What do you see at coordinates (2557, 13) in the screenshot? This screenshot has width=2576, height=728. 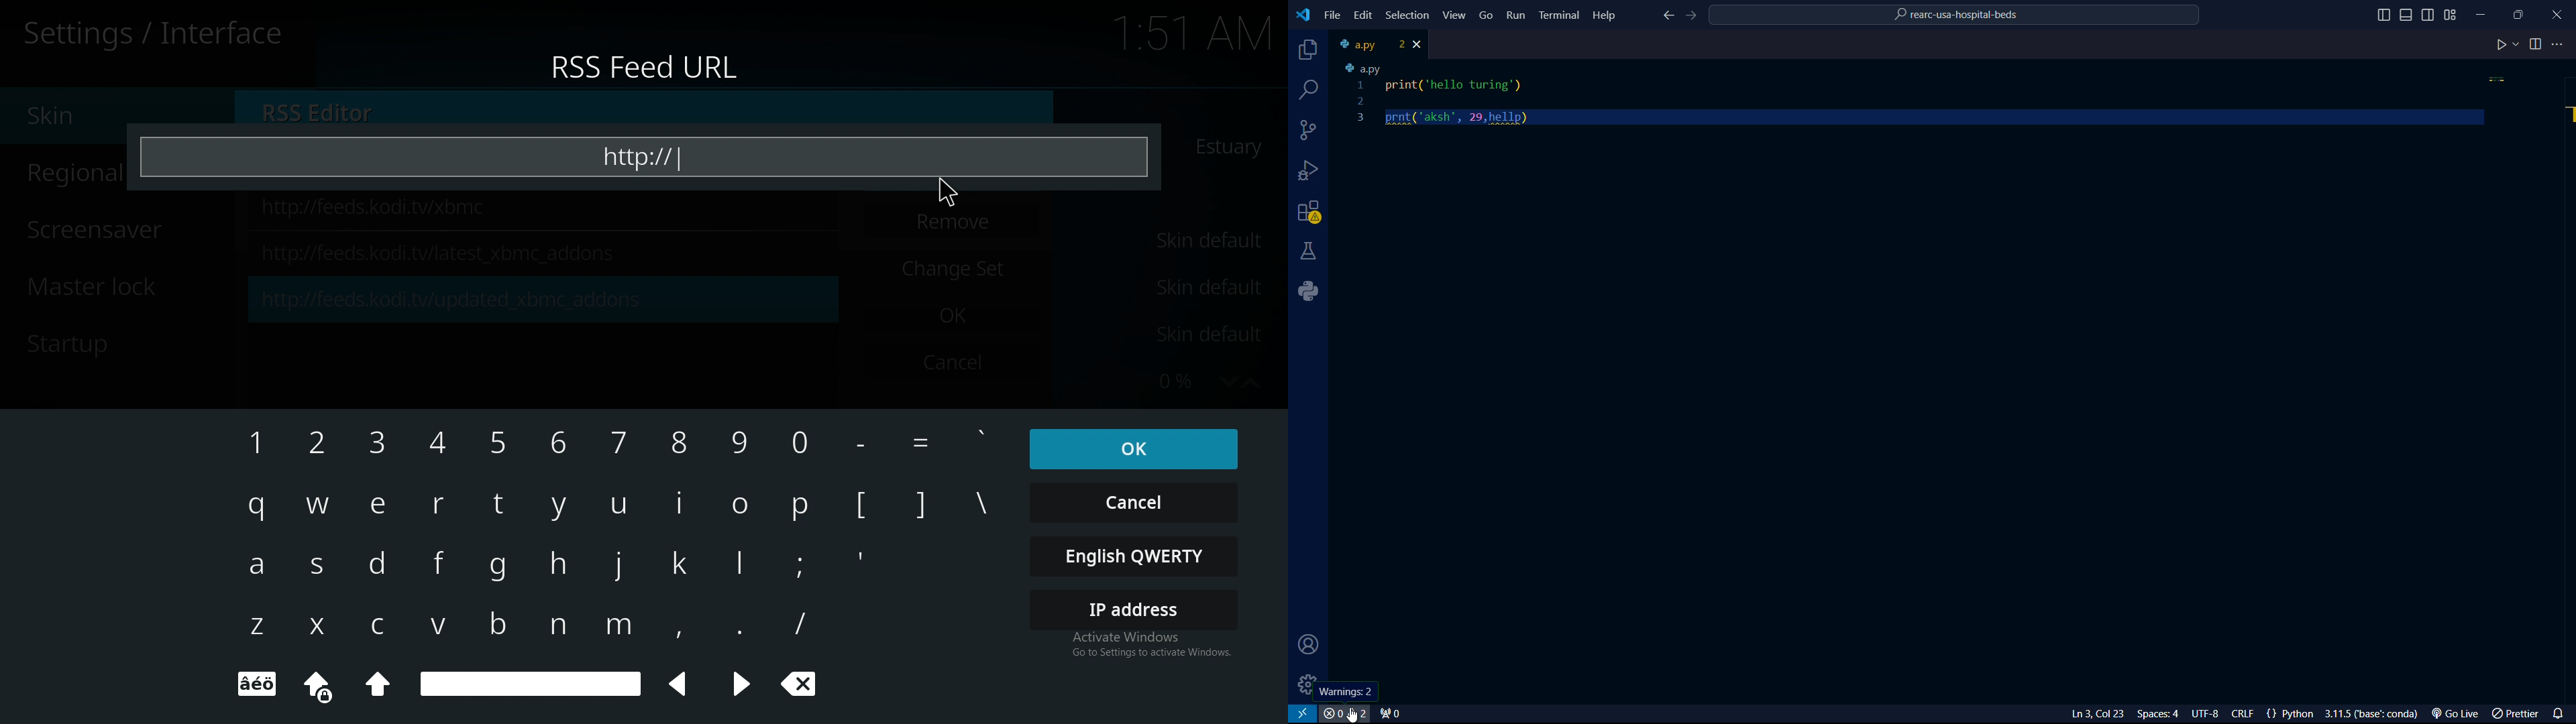 I see `close program` at bounding box center [2557, 13].